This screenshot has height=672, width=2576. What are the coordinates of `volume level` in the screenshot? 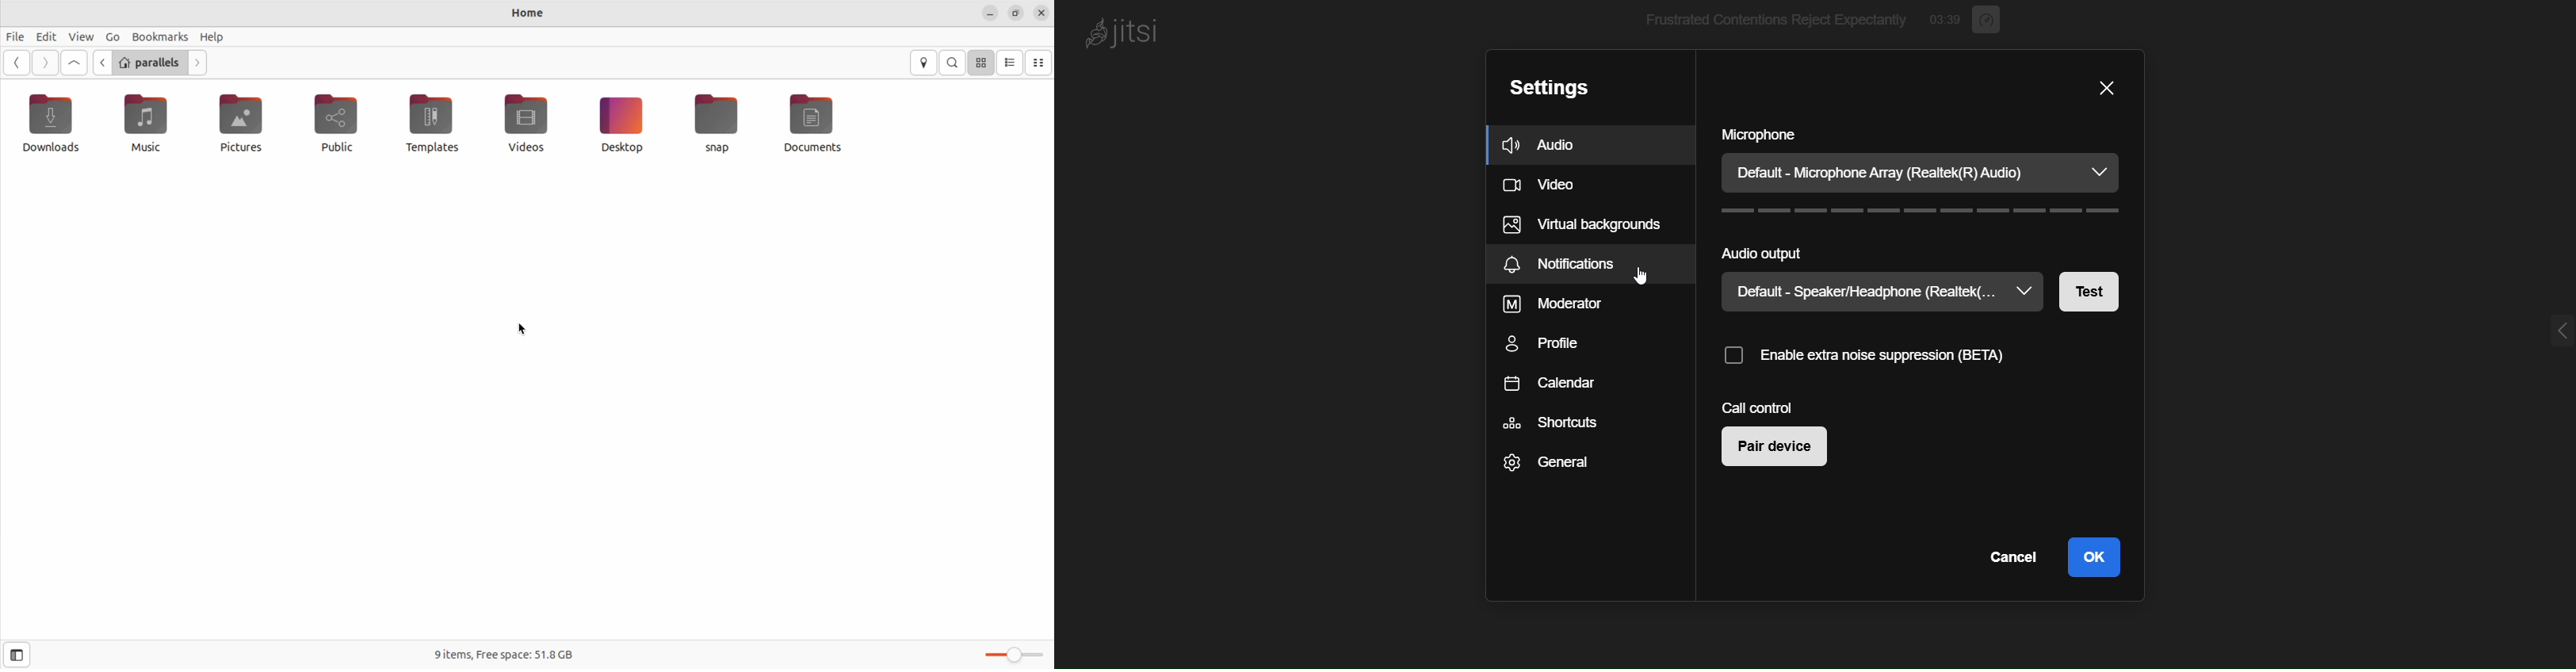 It's located at (1920, 213).